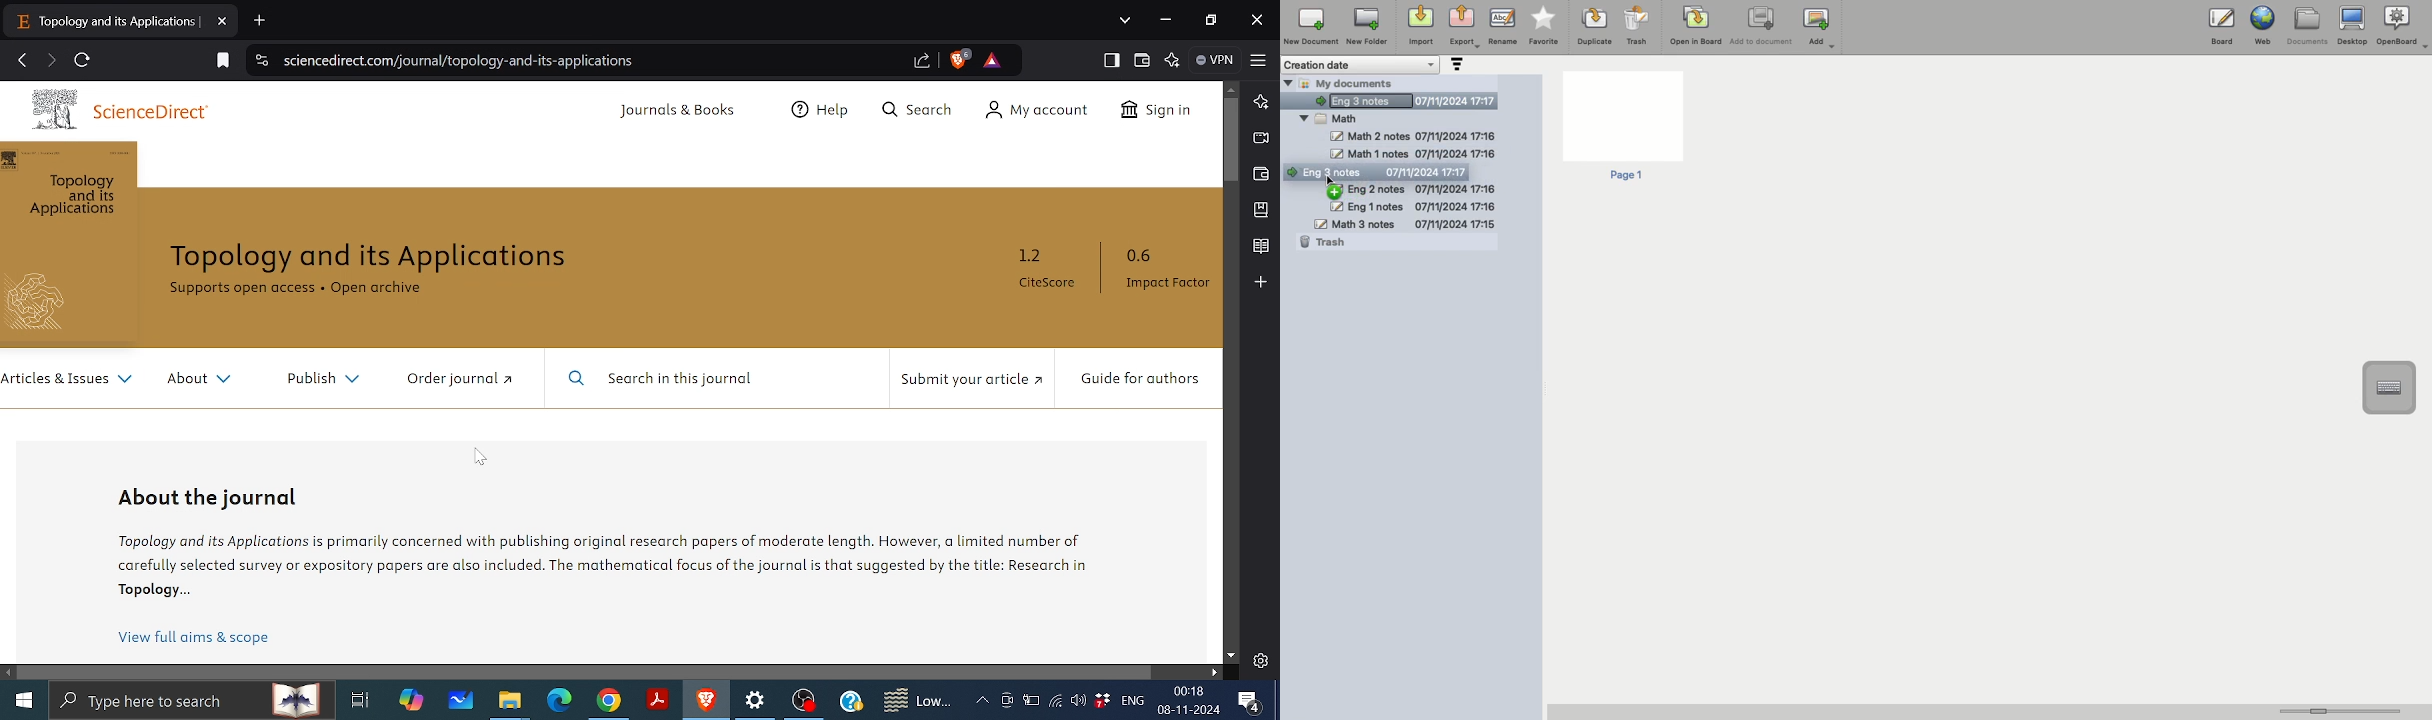 This screenshot has height=728, width=2436. I want to click on Order journal, so click(461, 380).